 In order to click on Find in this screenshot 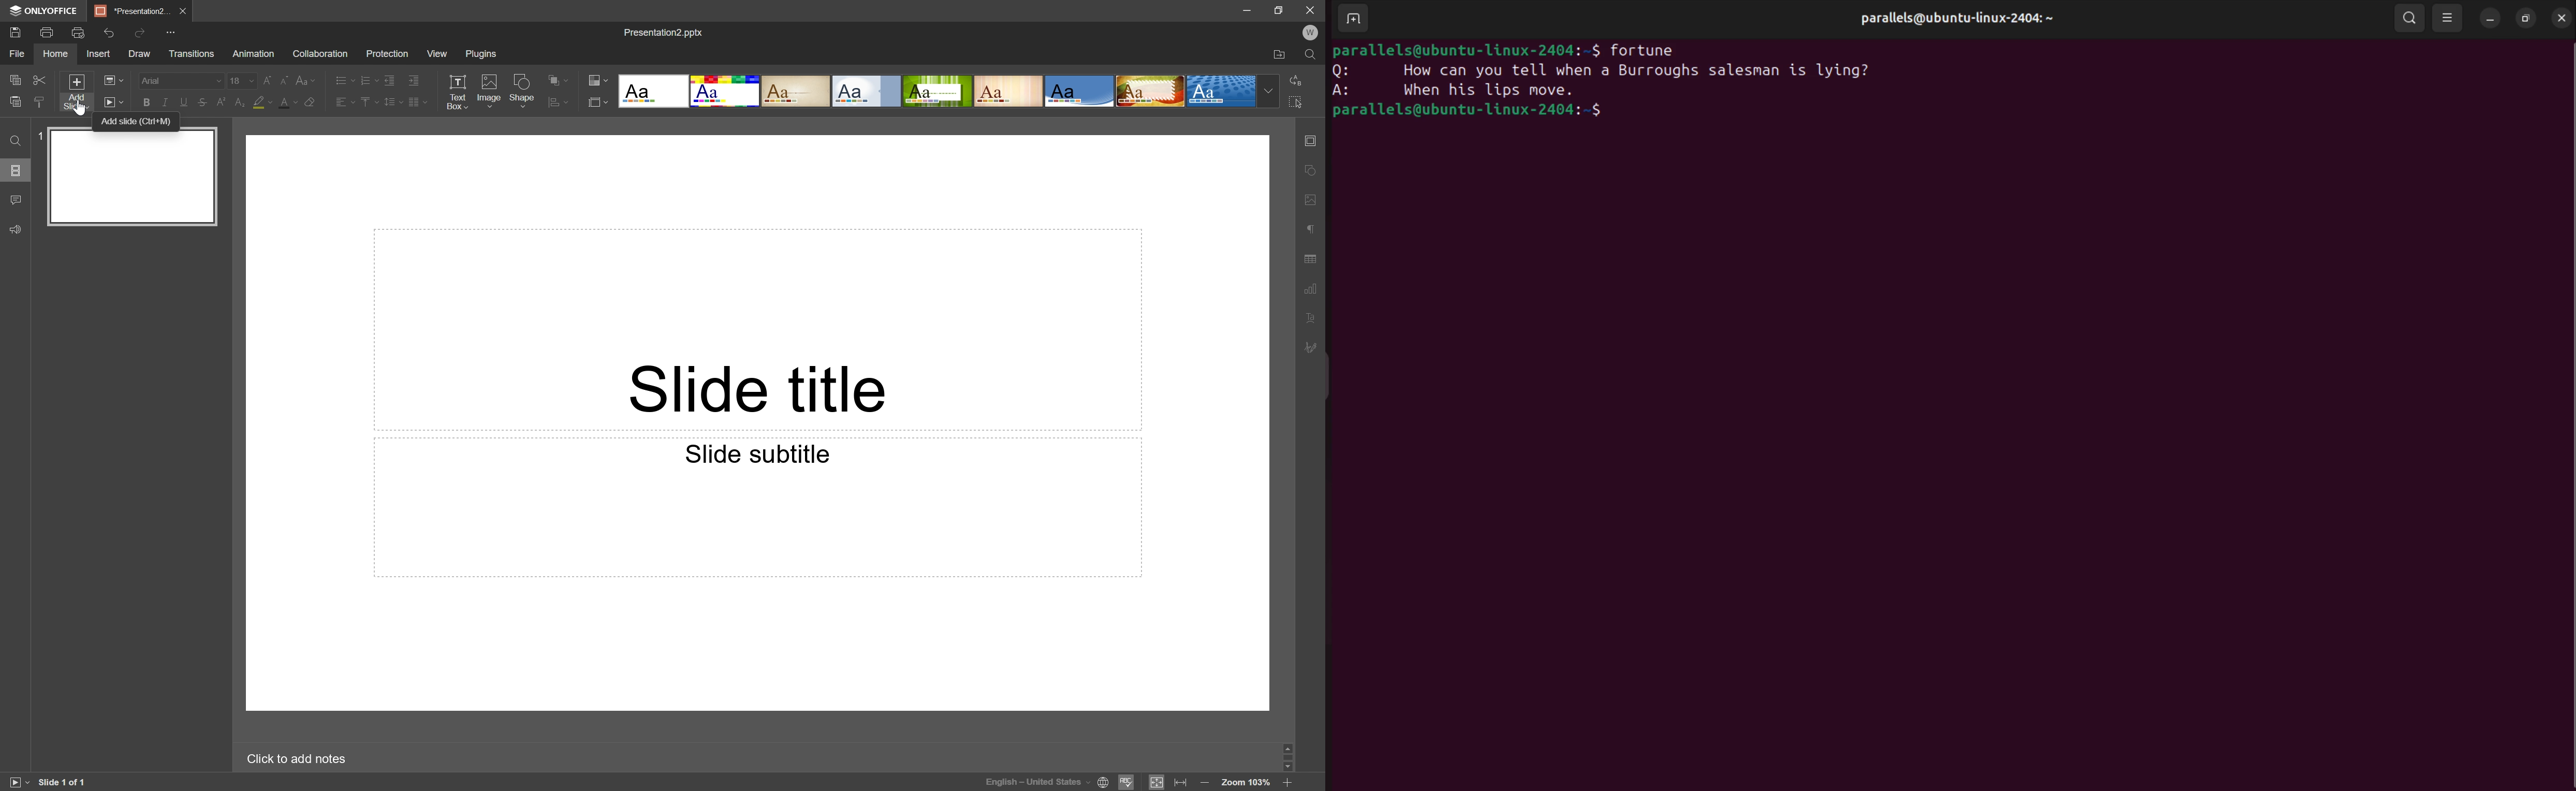, I will do `click(1313, 54)`.